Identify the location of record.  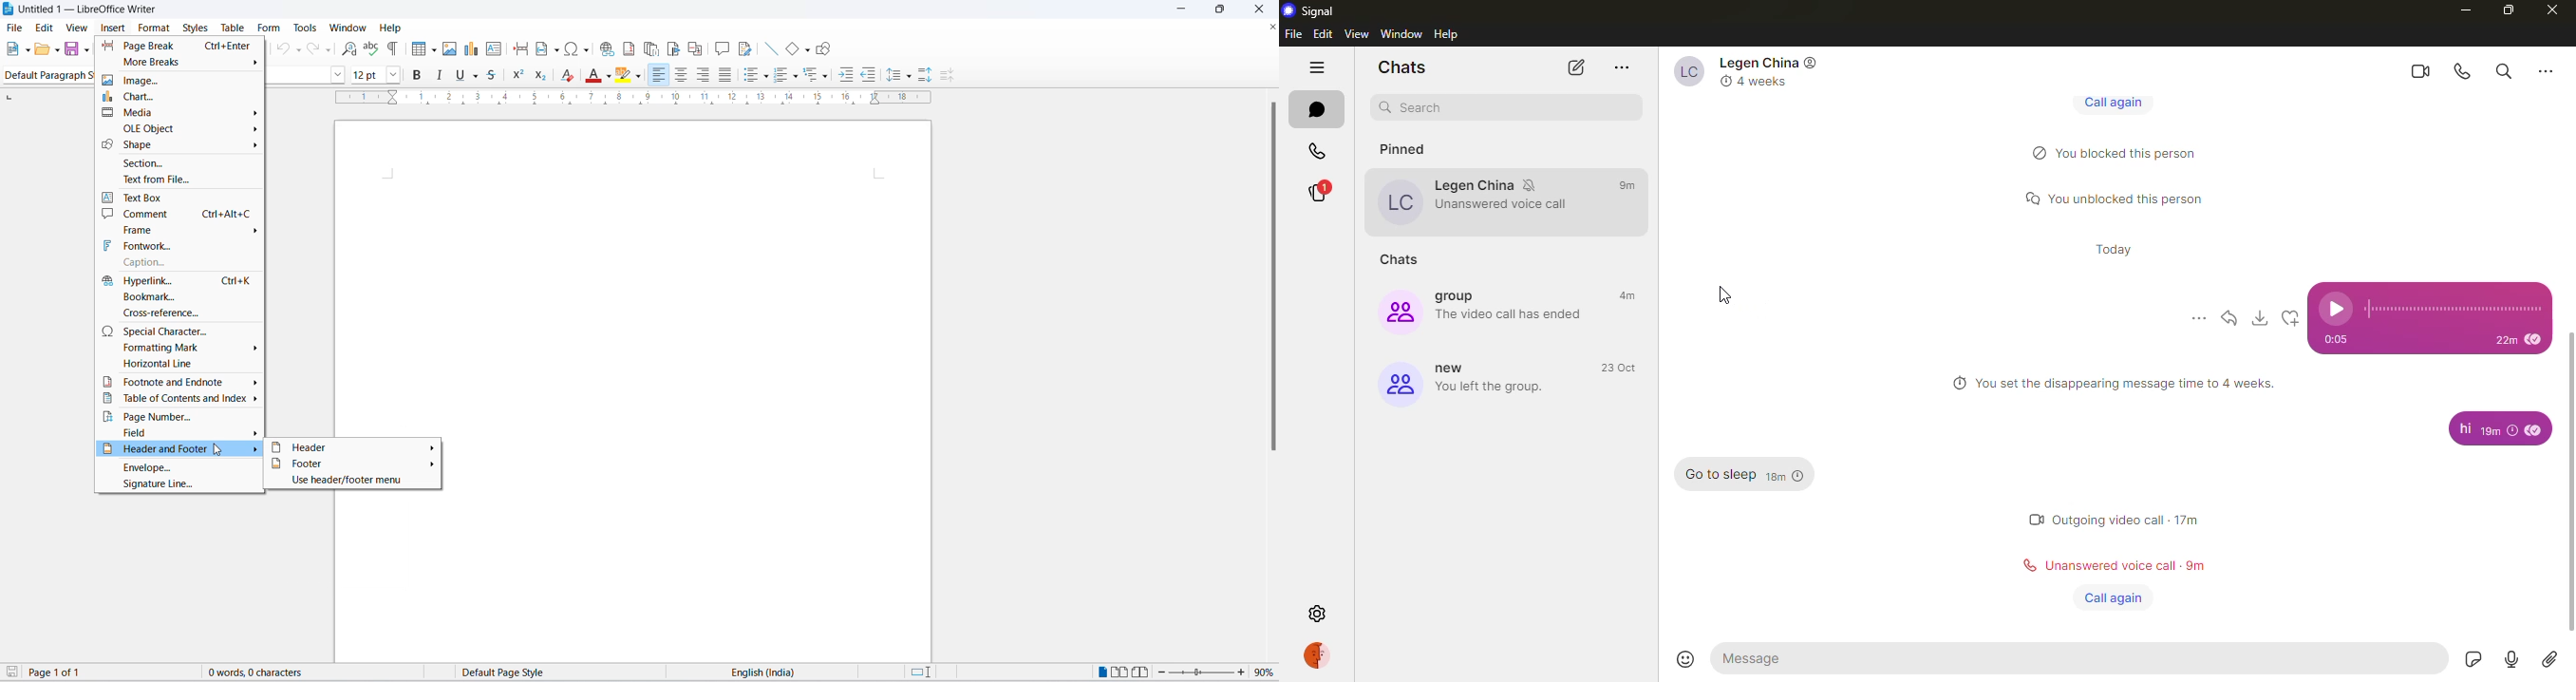
(2509, 660).